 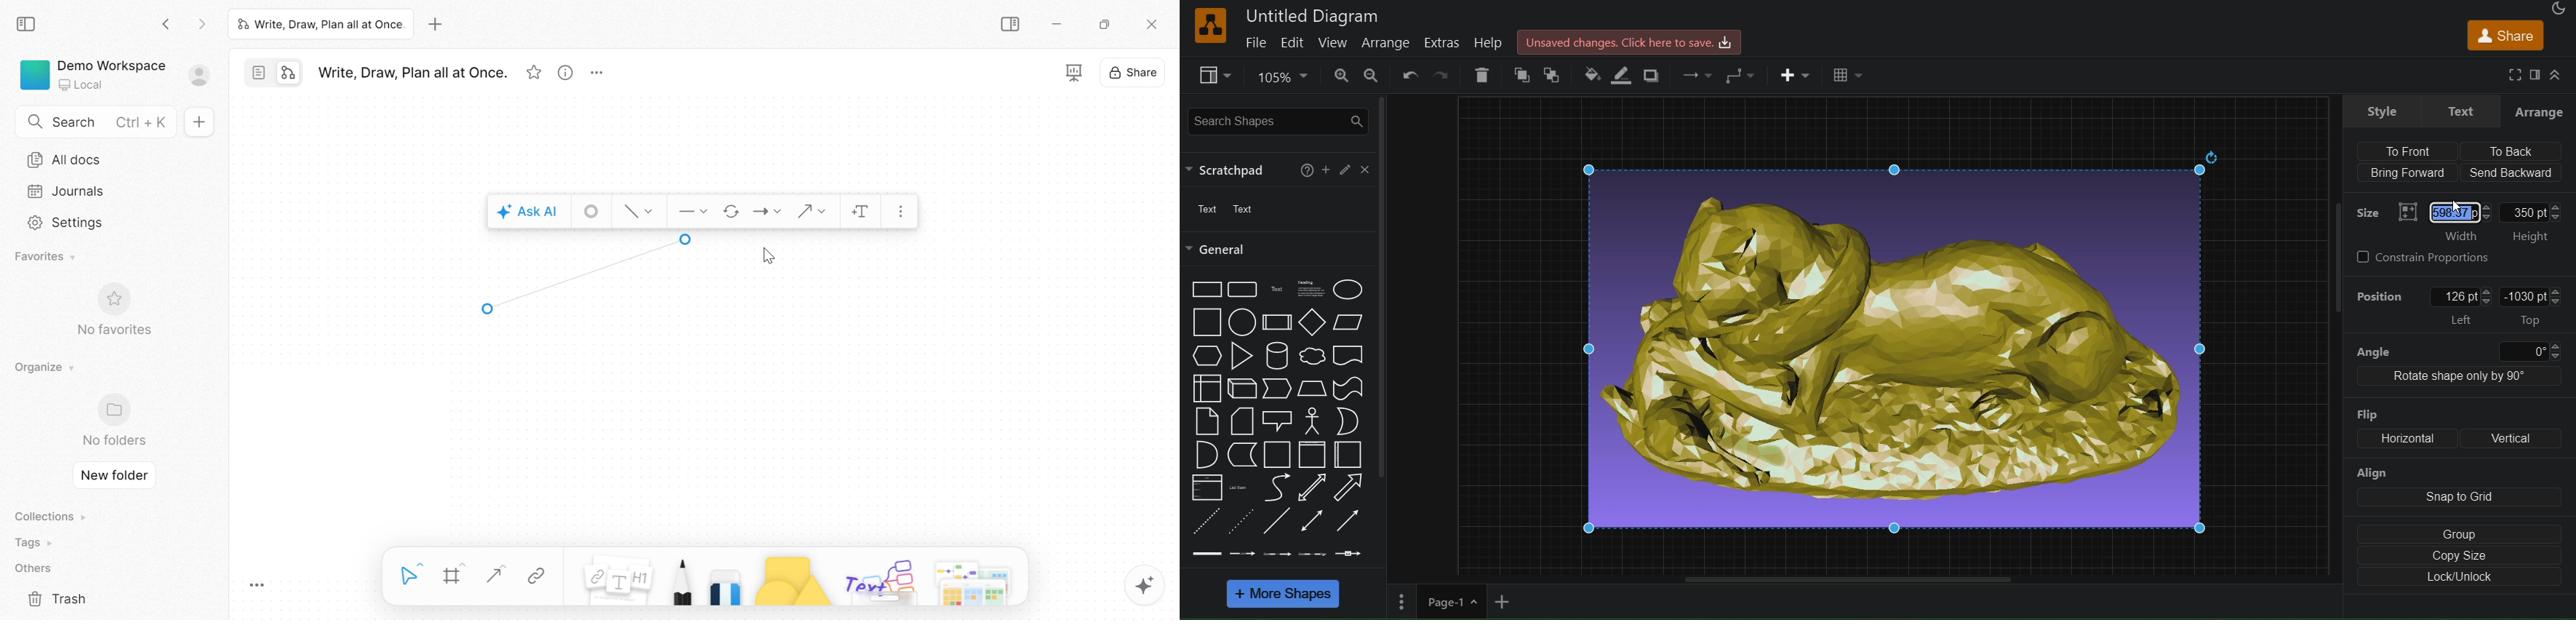 What do you see at coordinates (1276, 420) in the screenshot?
I see `shapes` at bounding box center [1276, 420].